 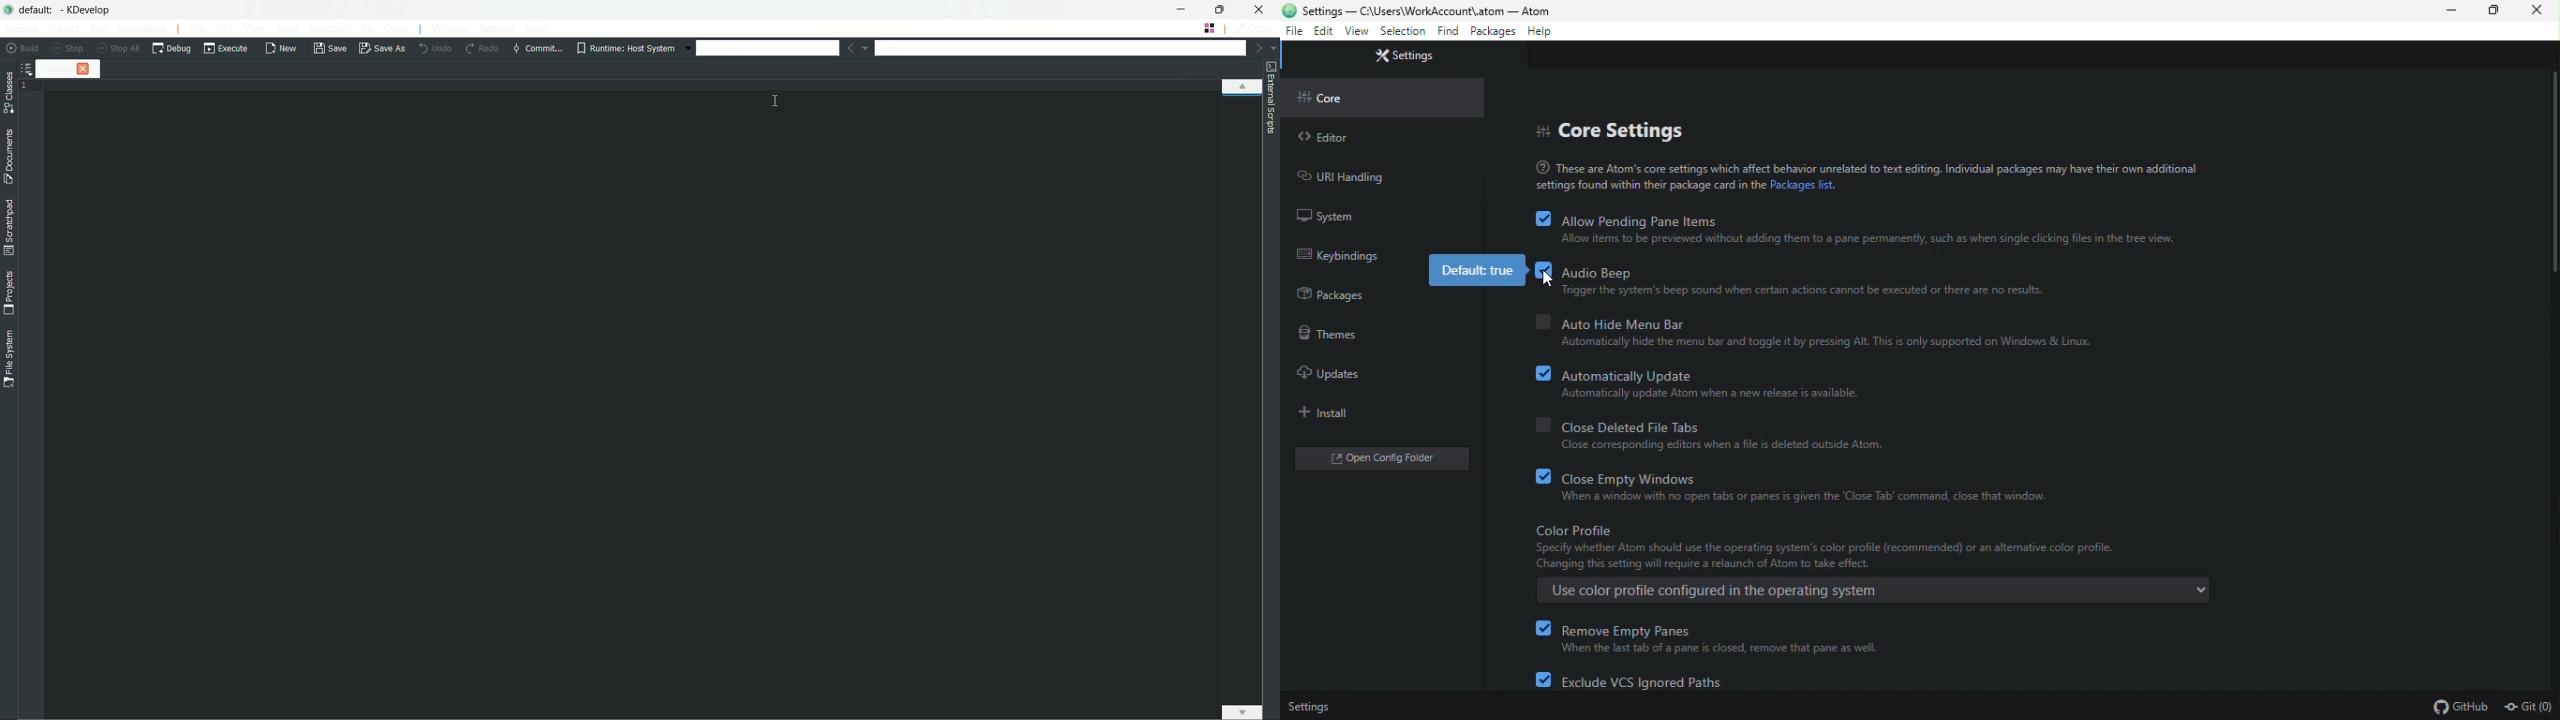 What do you see at coordinates (1271, 97) in the screenshot?
I see `external scripts` at bounding box center [1271, 97].